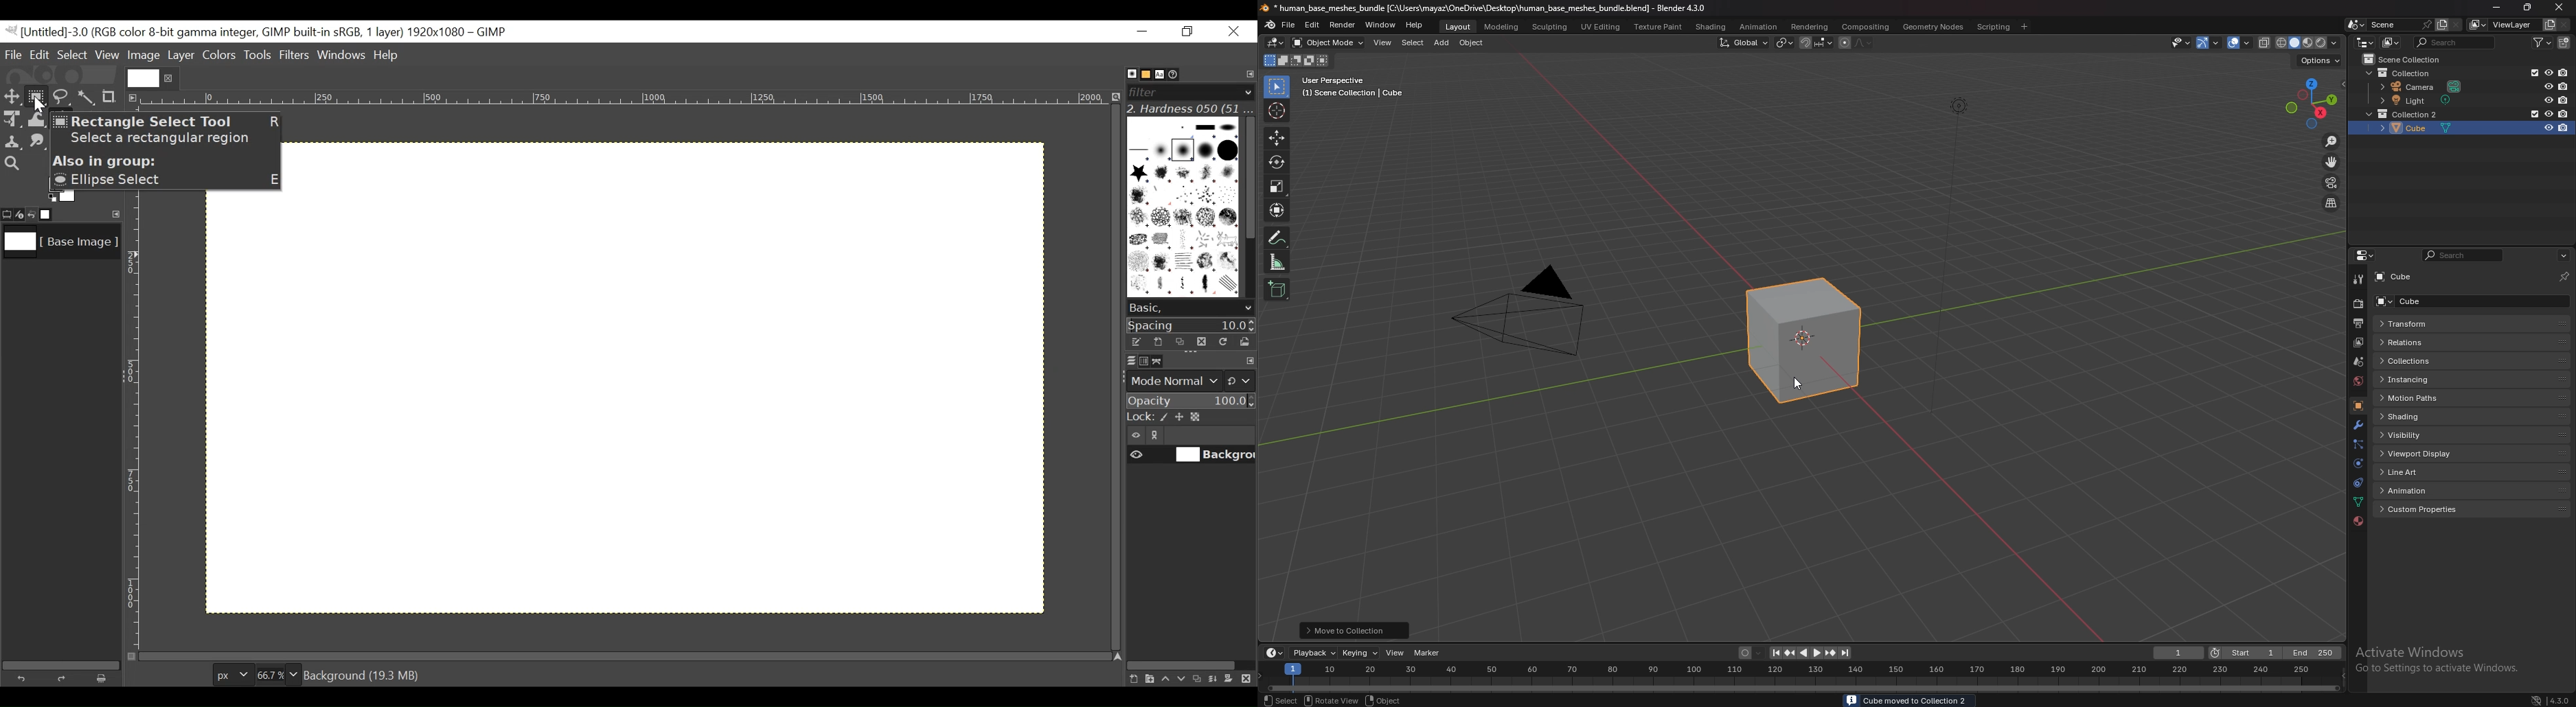 The width and height of the screenshot is (2576, 728). Describe the element at coordinates (1312, 26) in the screenshot. I see `edit` at that location.